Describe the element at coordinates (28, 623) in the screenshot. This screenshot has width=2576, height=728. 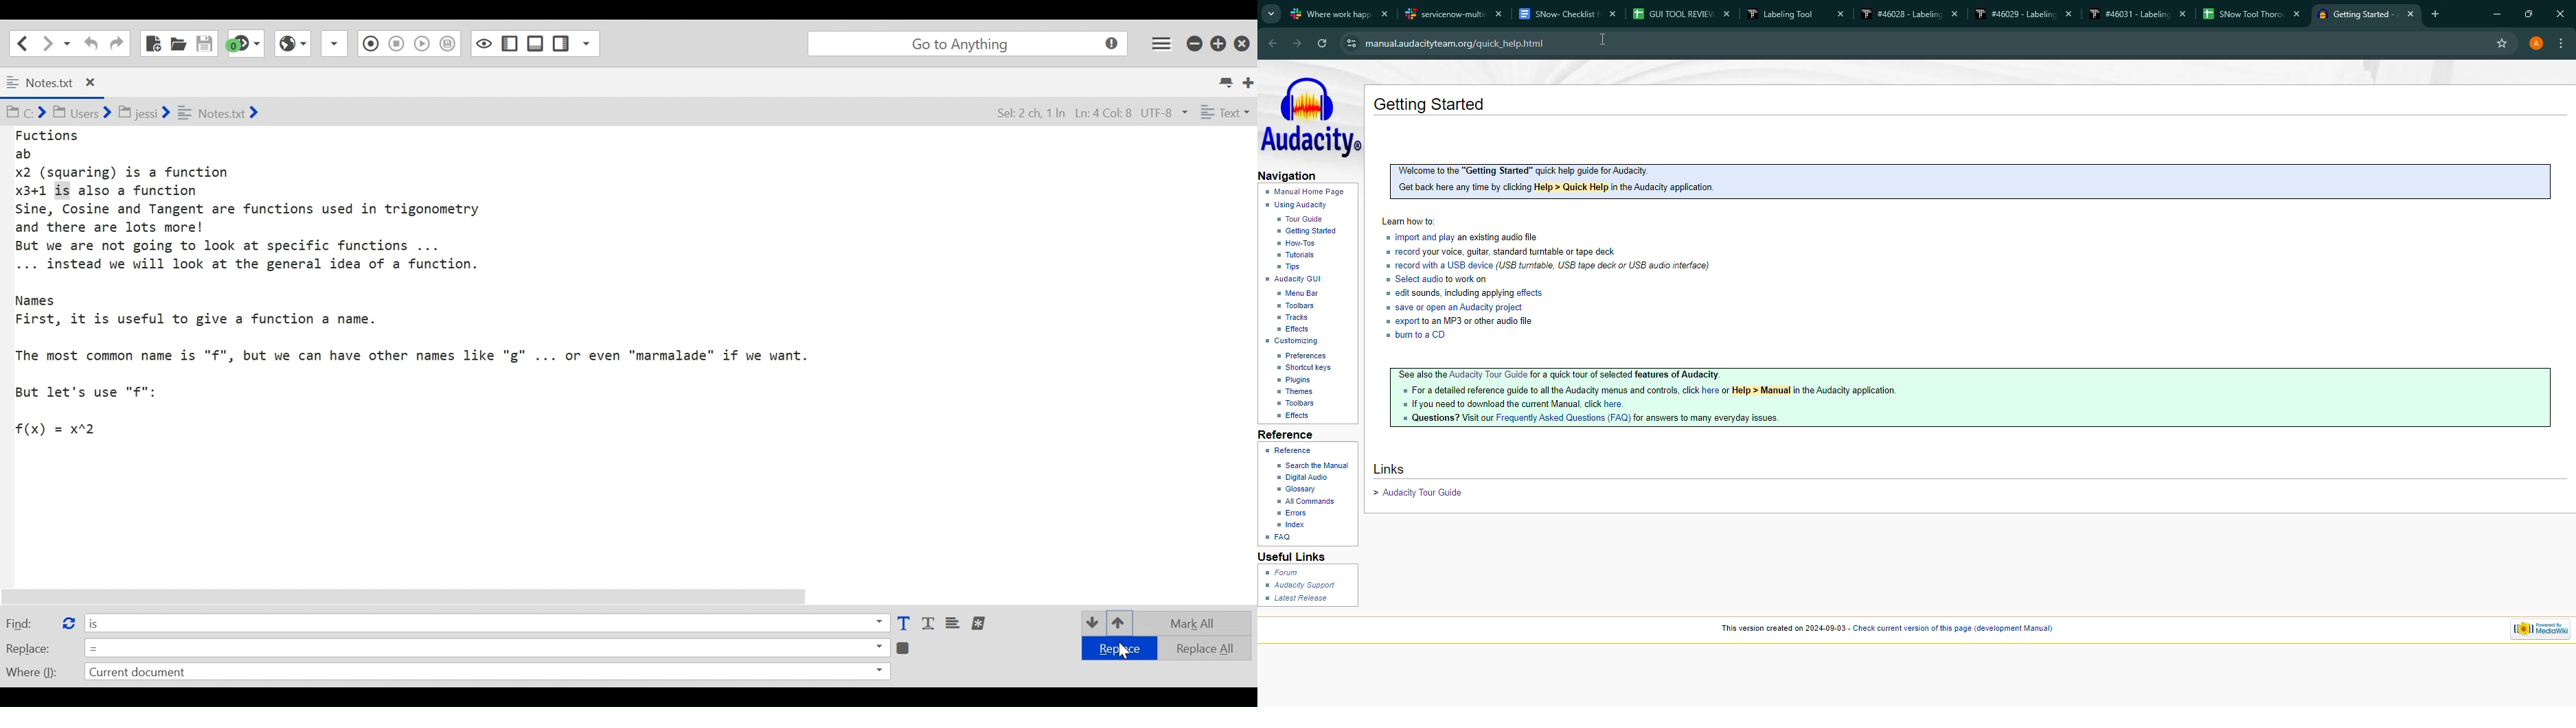
I see `Find` at that location.